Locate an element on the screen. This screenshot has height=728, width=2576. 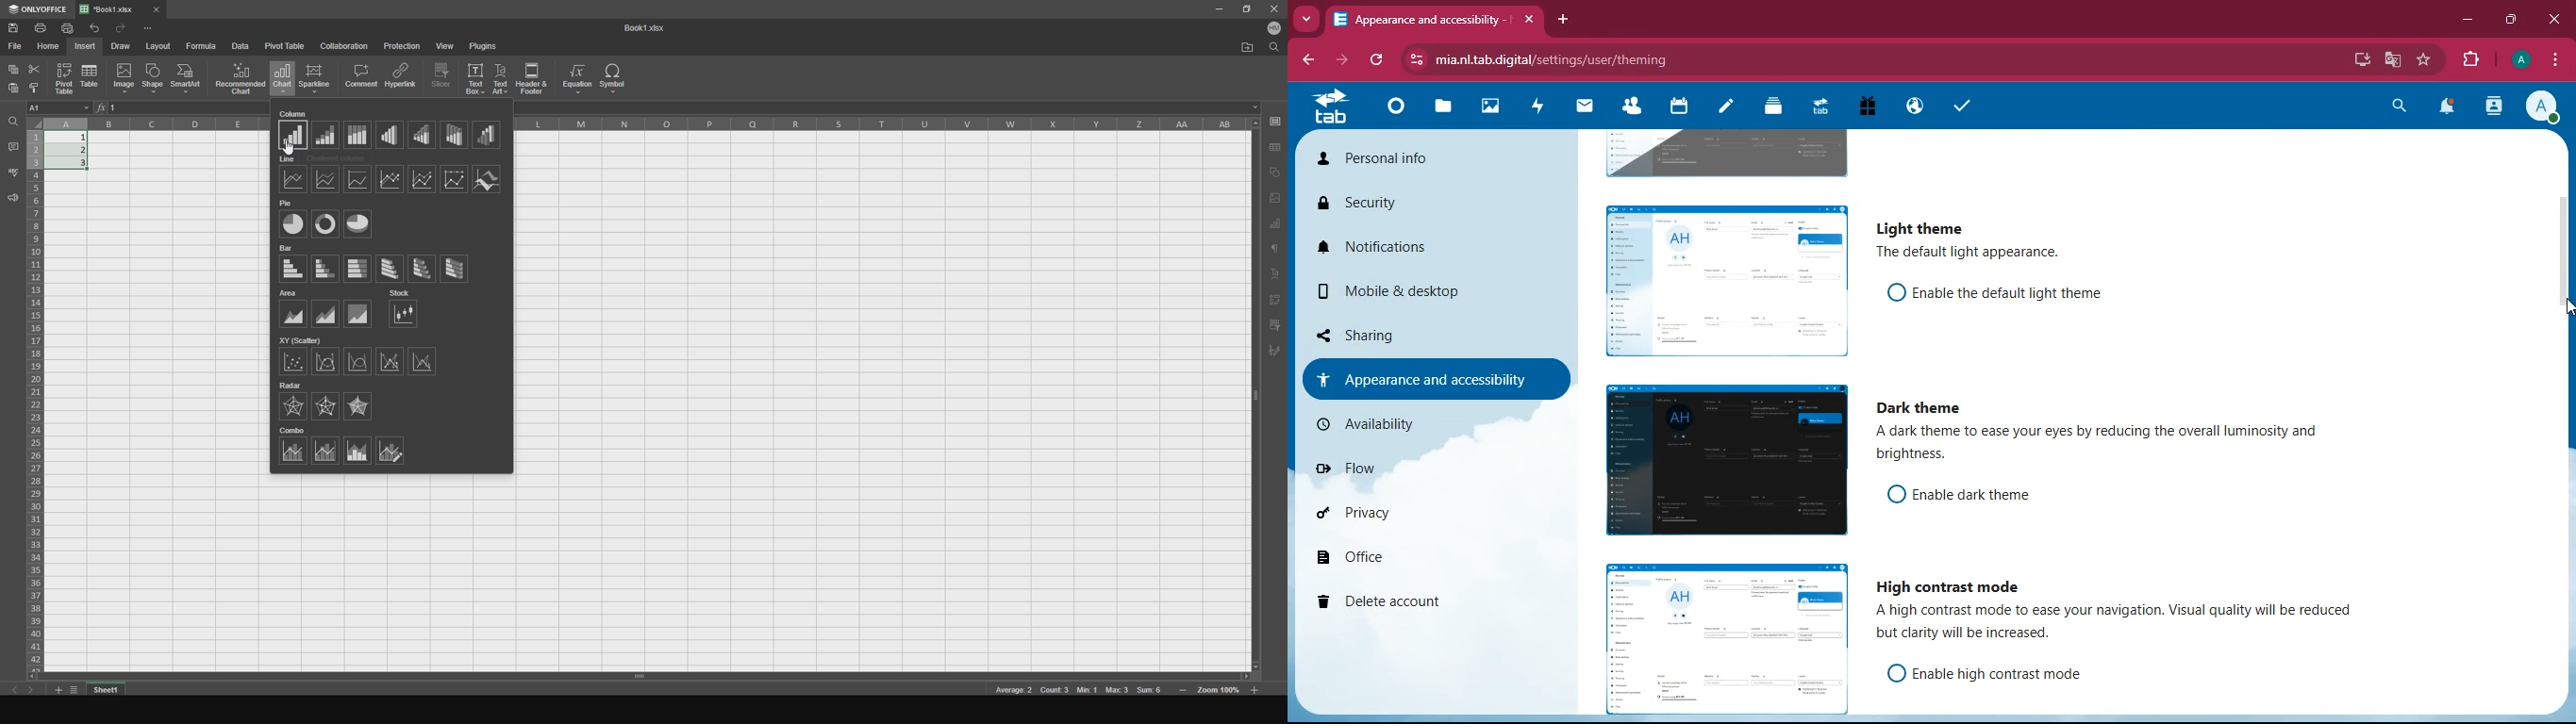
profile is located at coordinates (2543, 109).